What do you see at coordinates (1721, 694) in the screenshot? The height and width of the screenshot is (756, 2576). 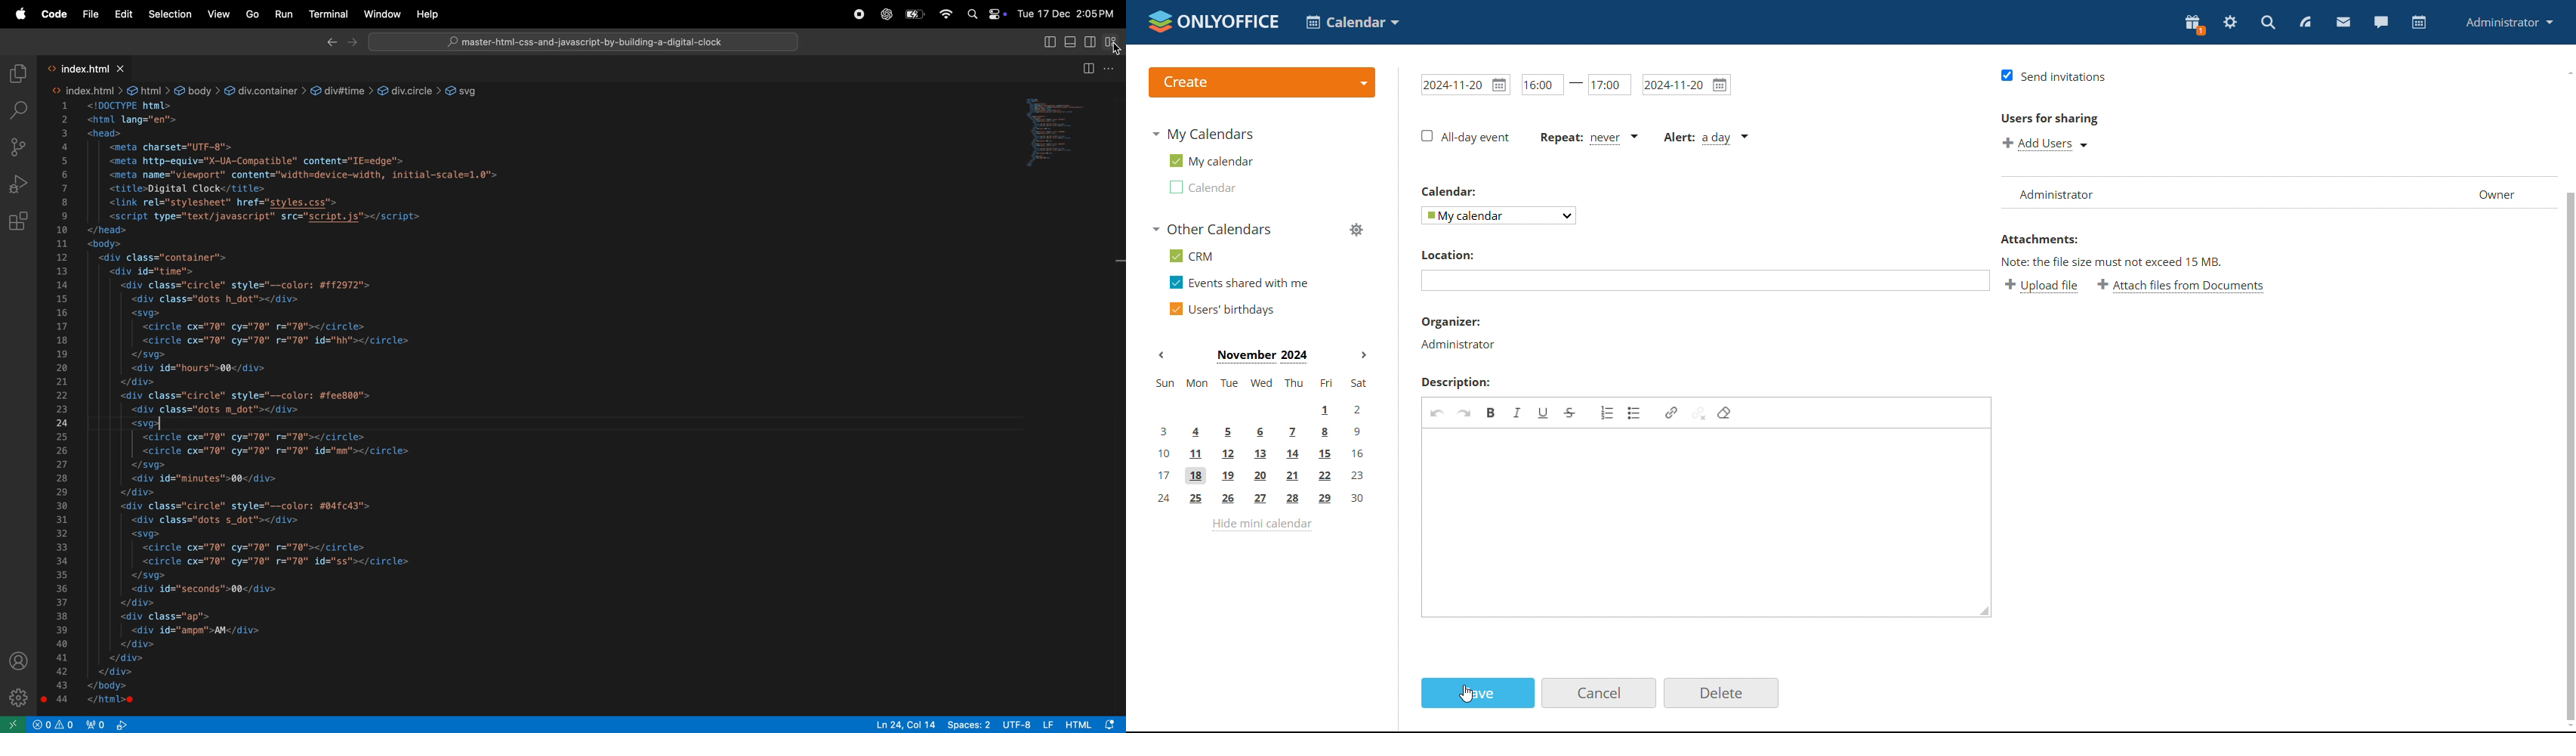 I see `delete` at bounding box center [1721, 694].